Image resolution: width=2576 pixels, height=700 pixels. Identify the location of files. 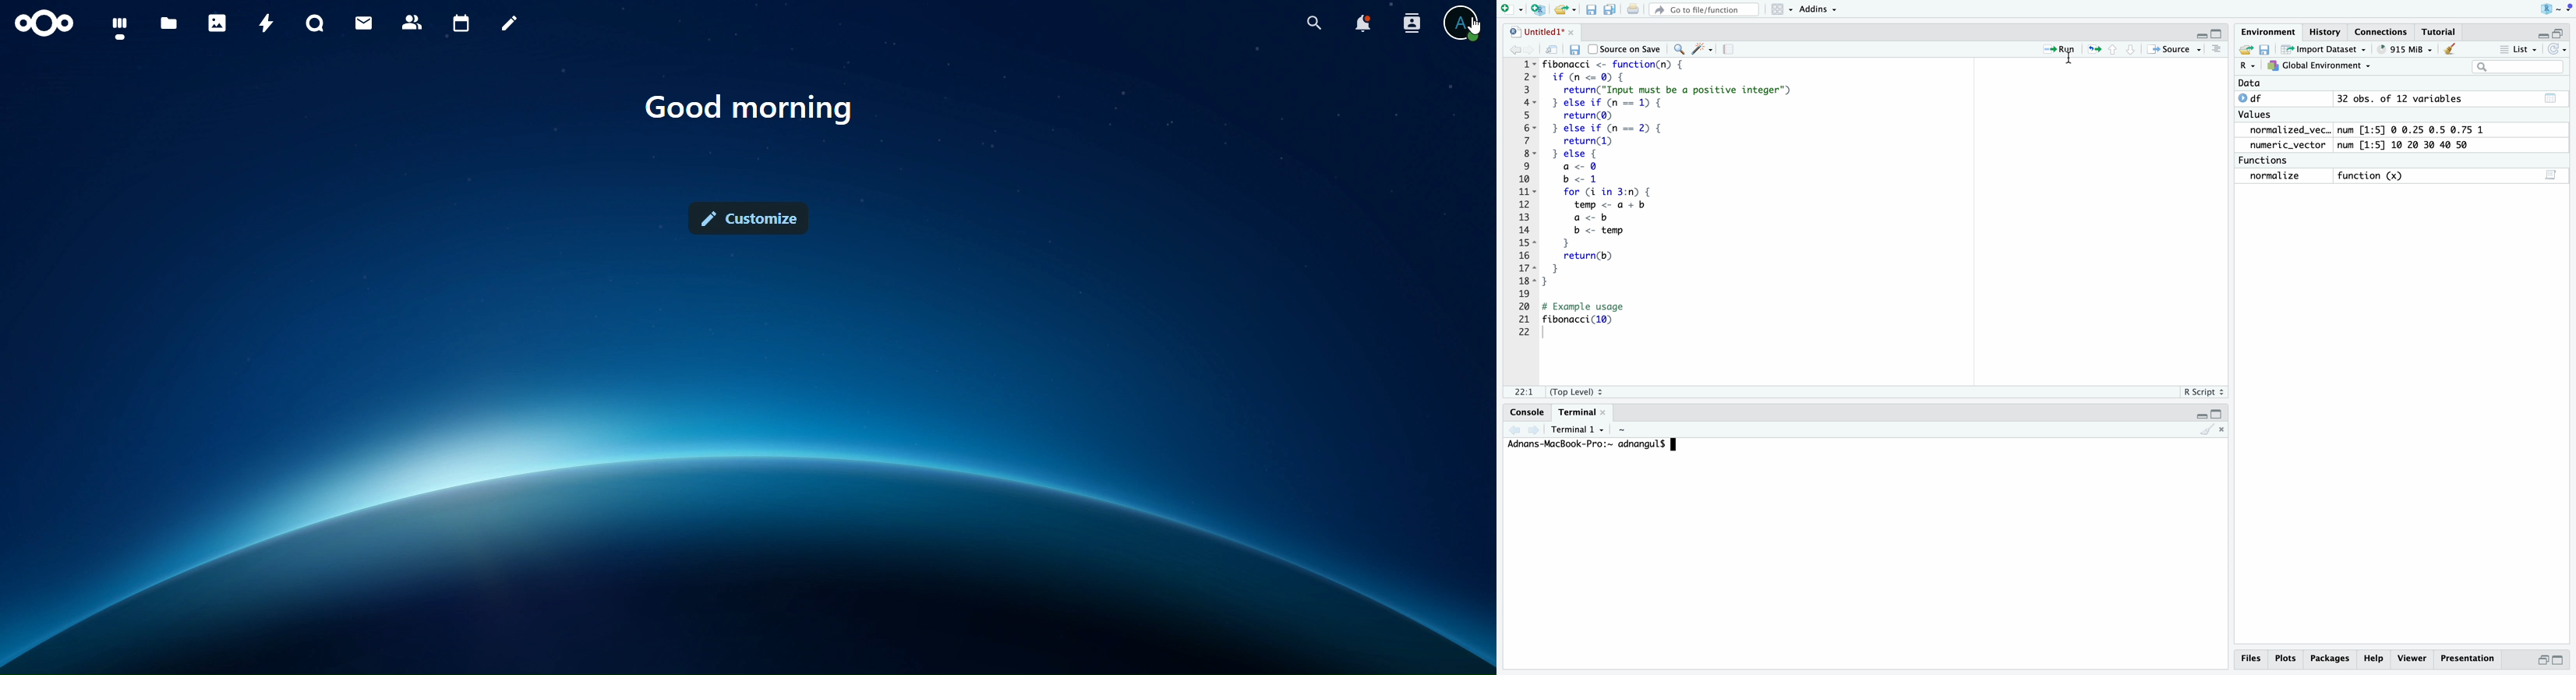
(168, 25).